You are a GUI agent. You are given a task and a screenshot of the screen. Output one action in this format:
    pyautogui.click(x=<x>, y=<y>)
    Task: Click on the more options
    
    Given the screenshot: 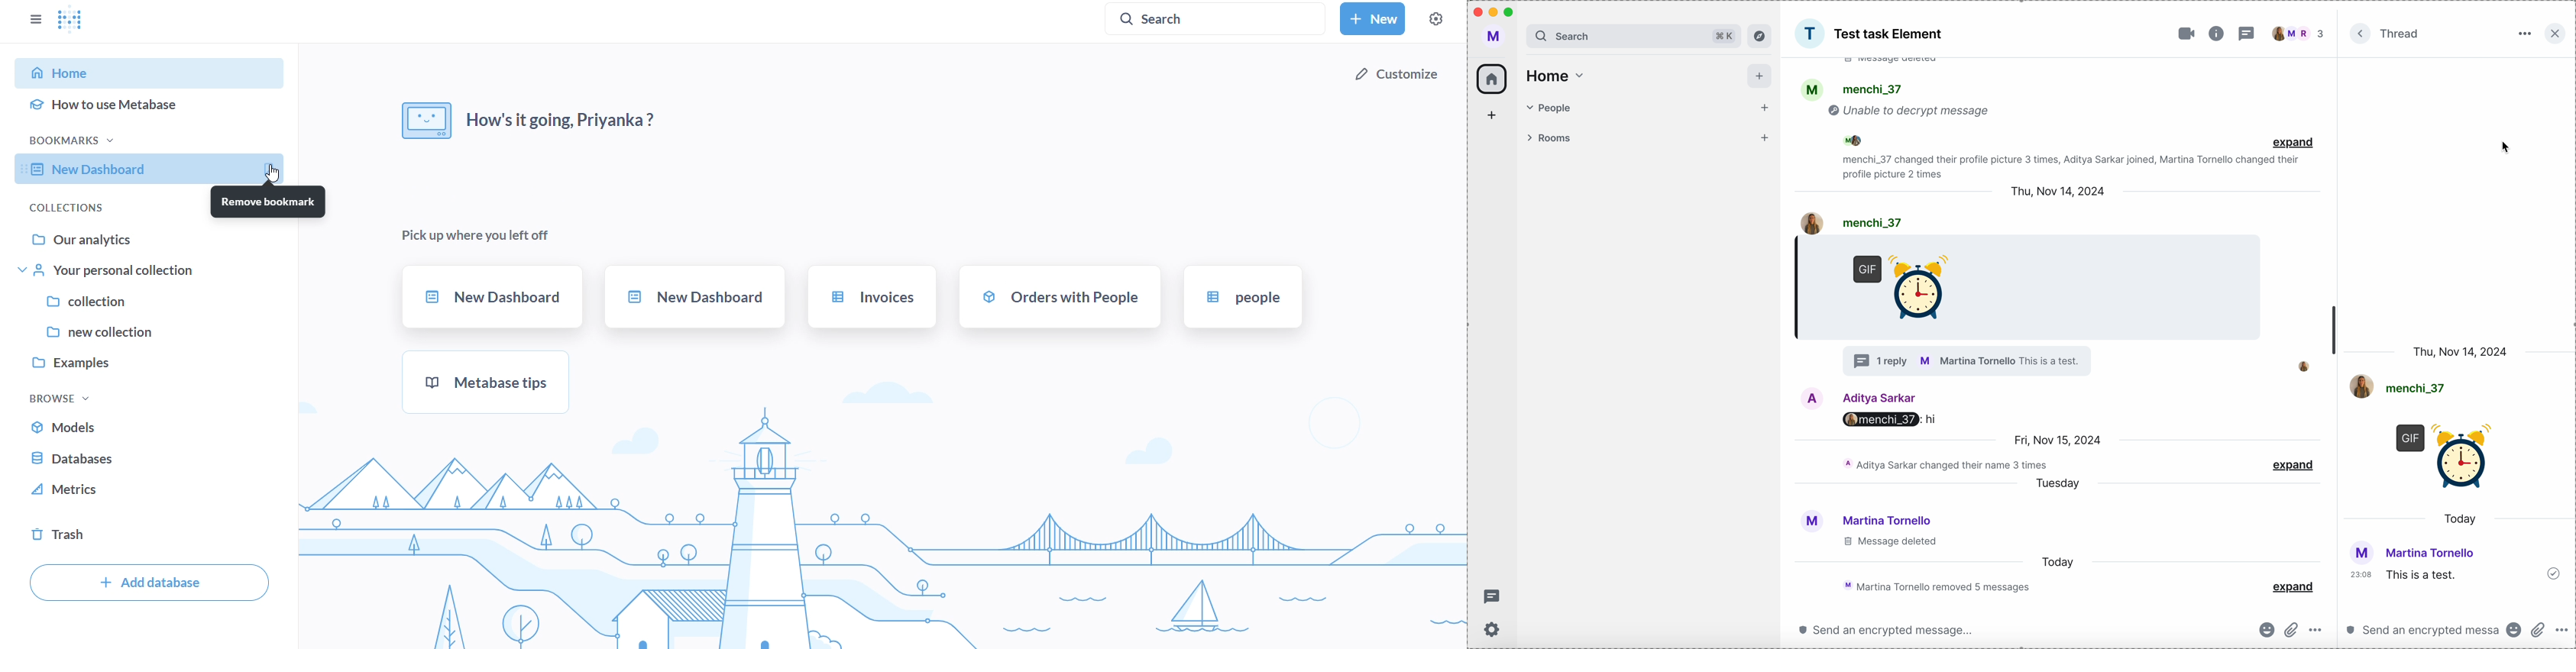 What is the action you would take?
    pyautogui.click(x=2564, y=631)
    